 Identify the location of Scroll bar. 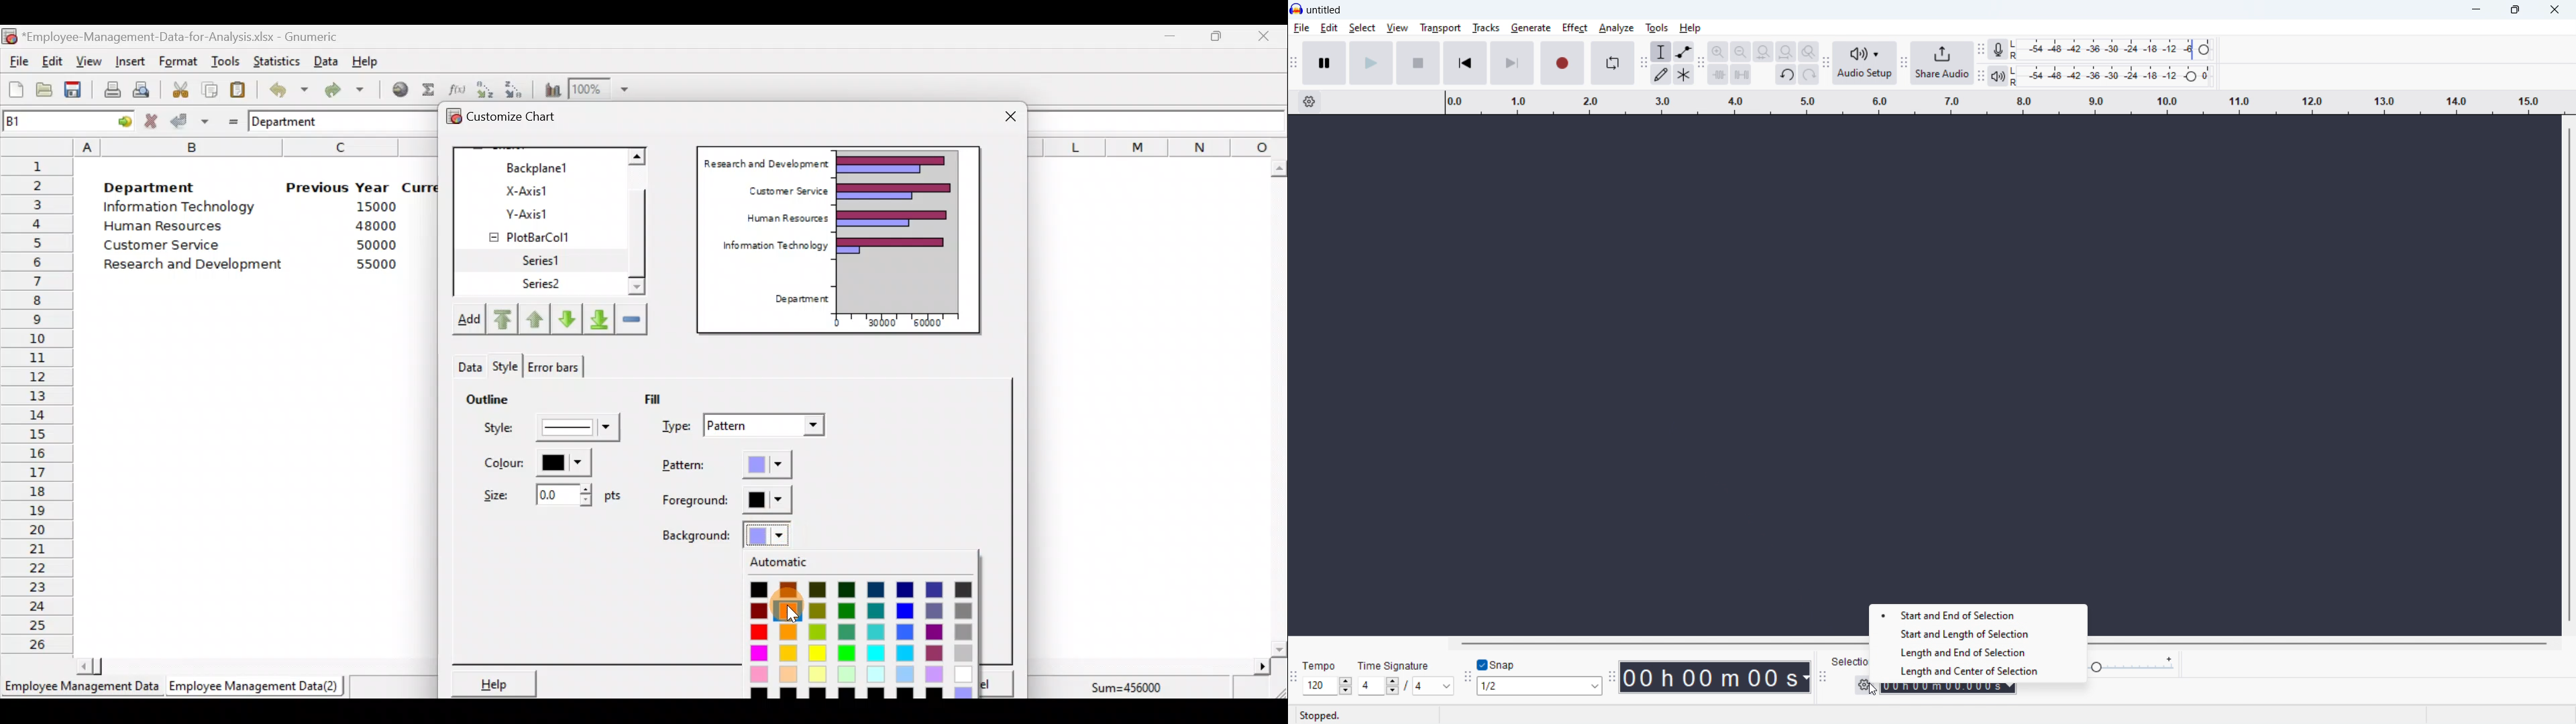
(250, 665).